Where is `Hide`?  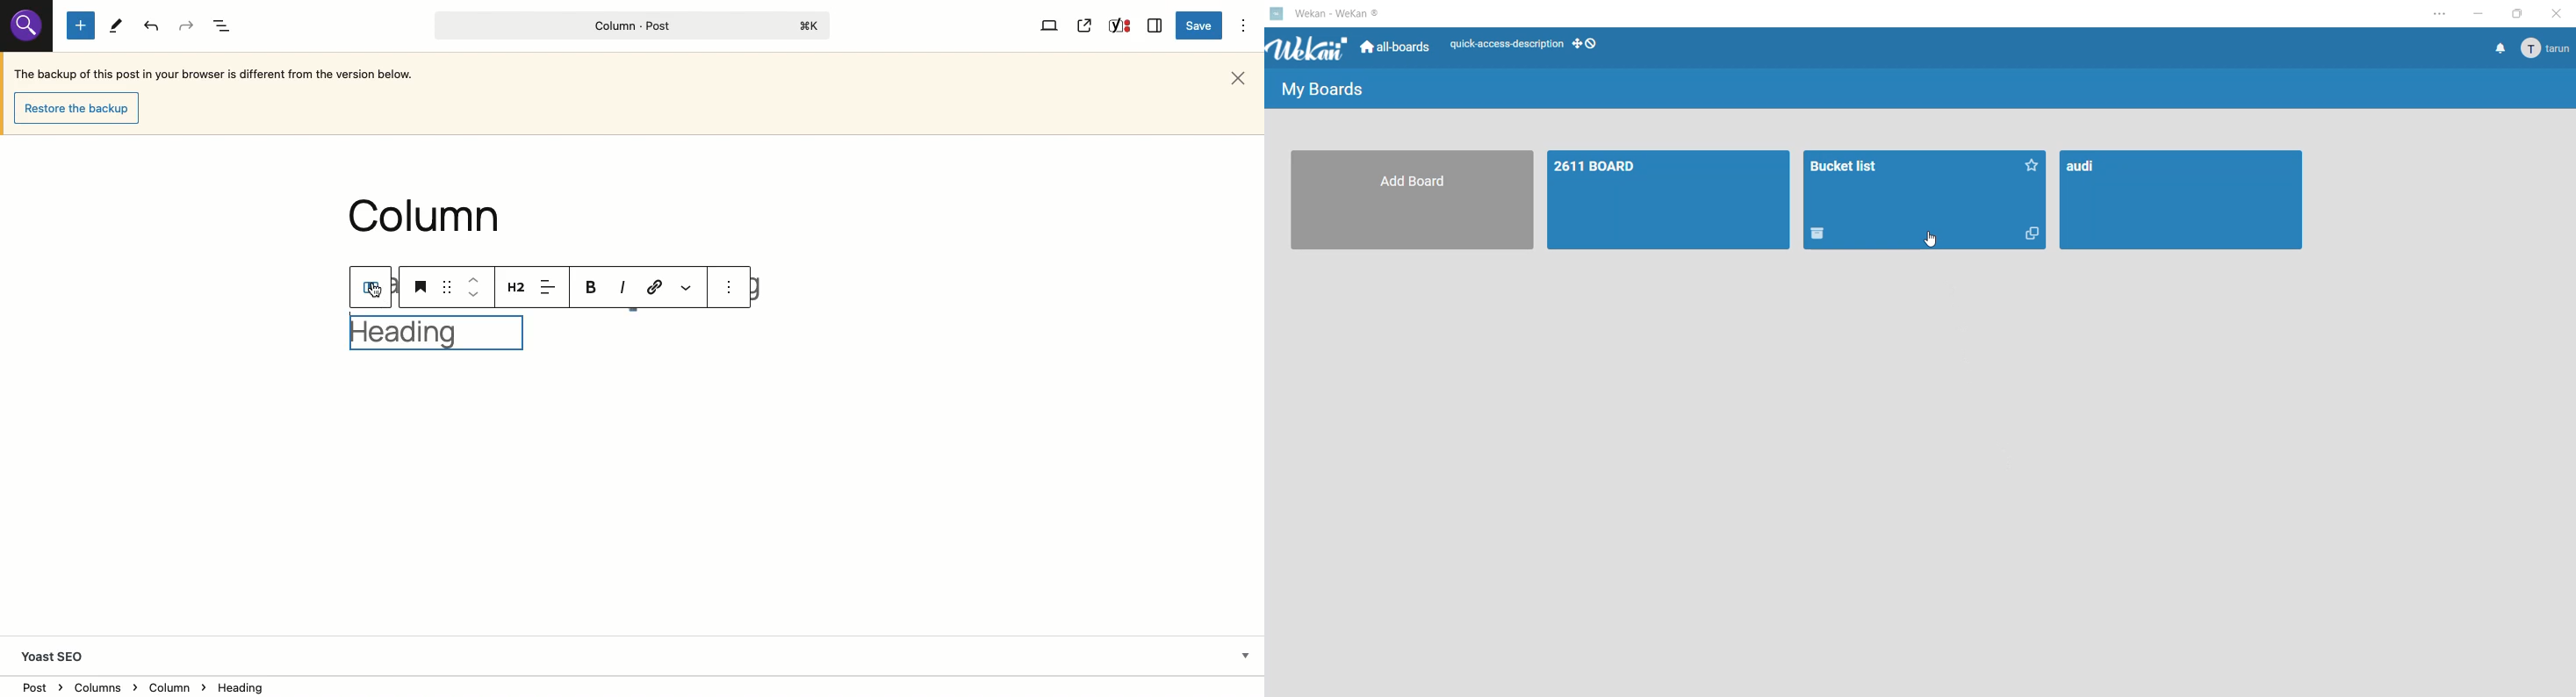 Hide is located at coordinates (1245, 654).